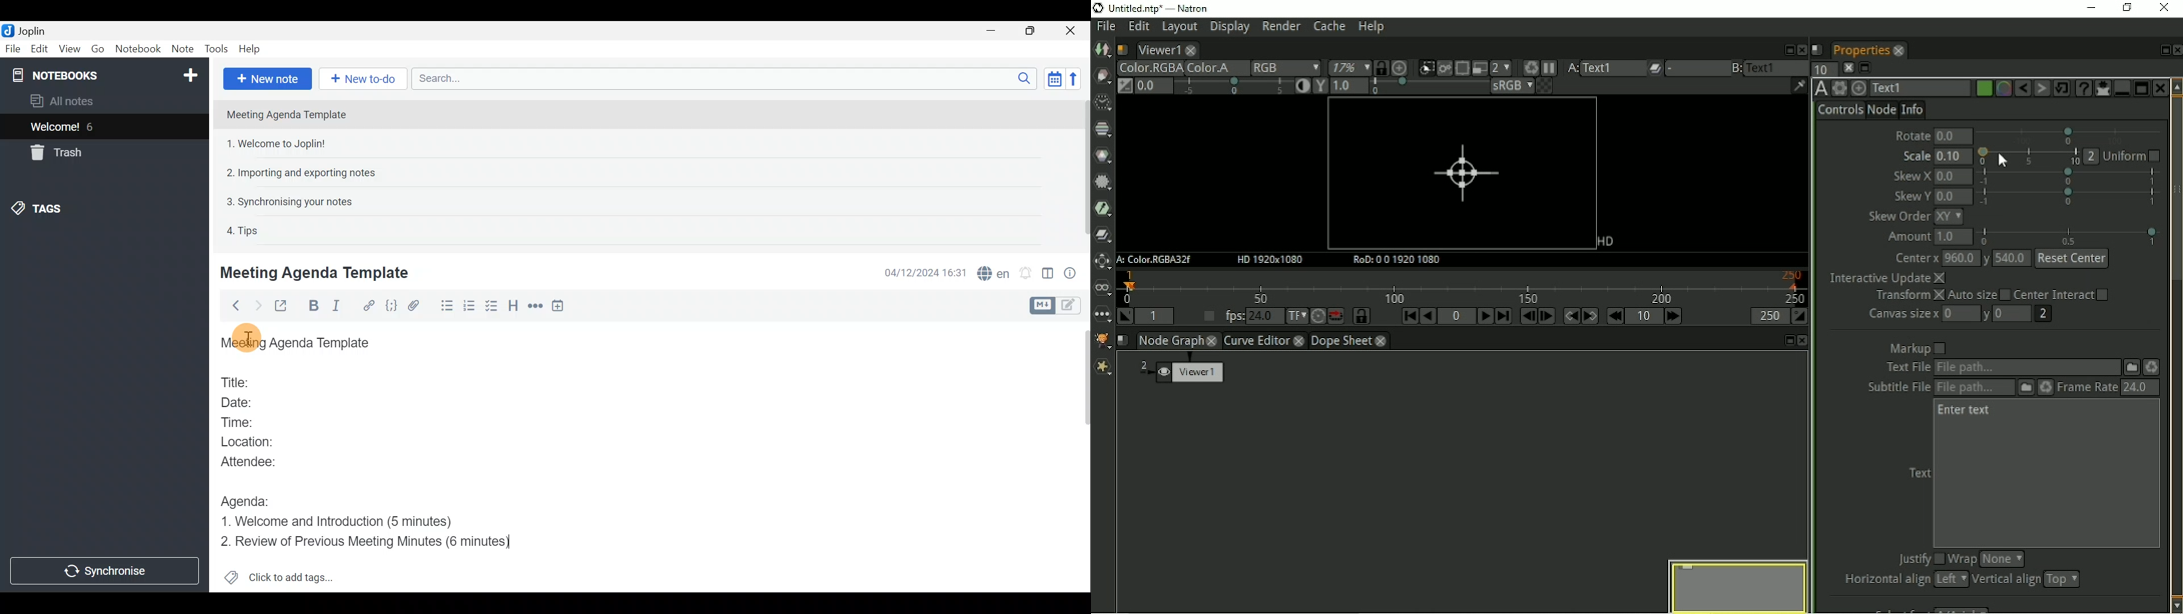 The width and height of the screenshot is (2184, 616). I want to click on Set alarm, so click(1027, 273).